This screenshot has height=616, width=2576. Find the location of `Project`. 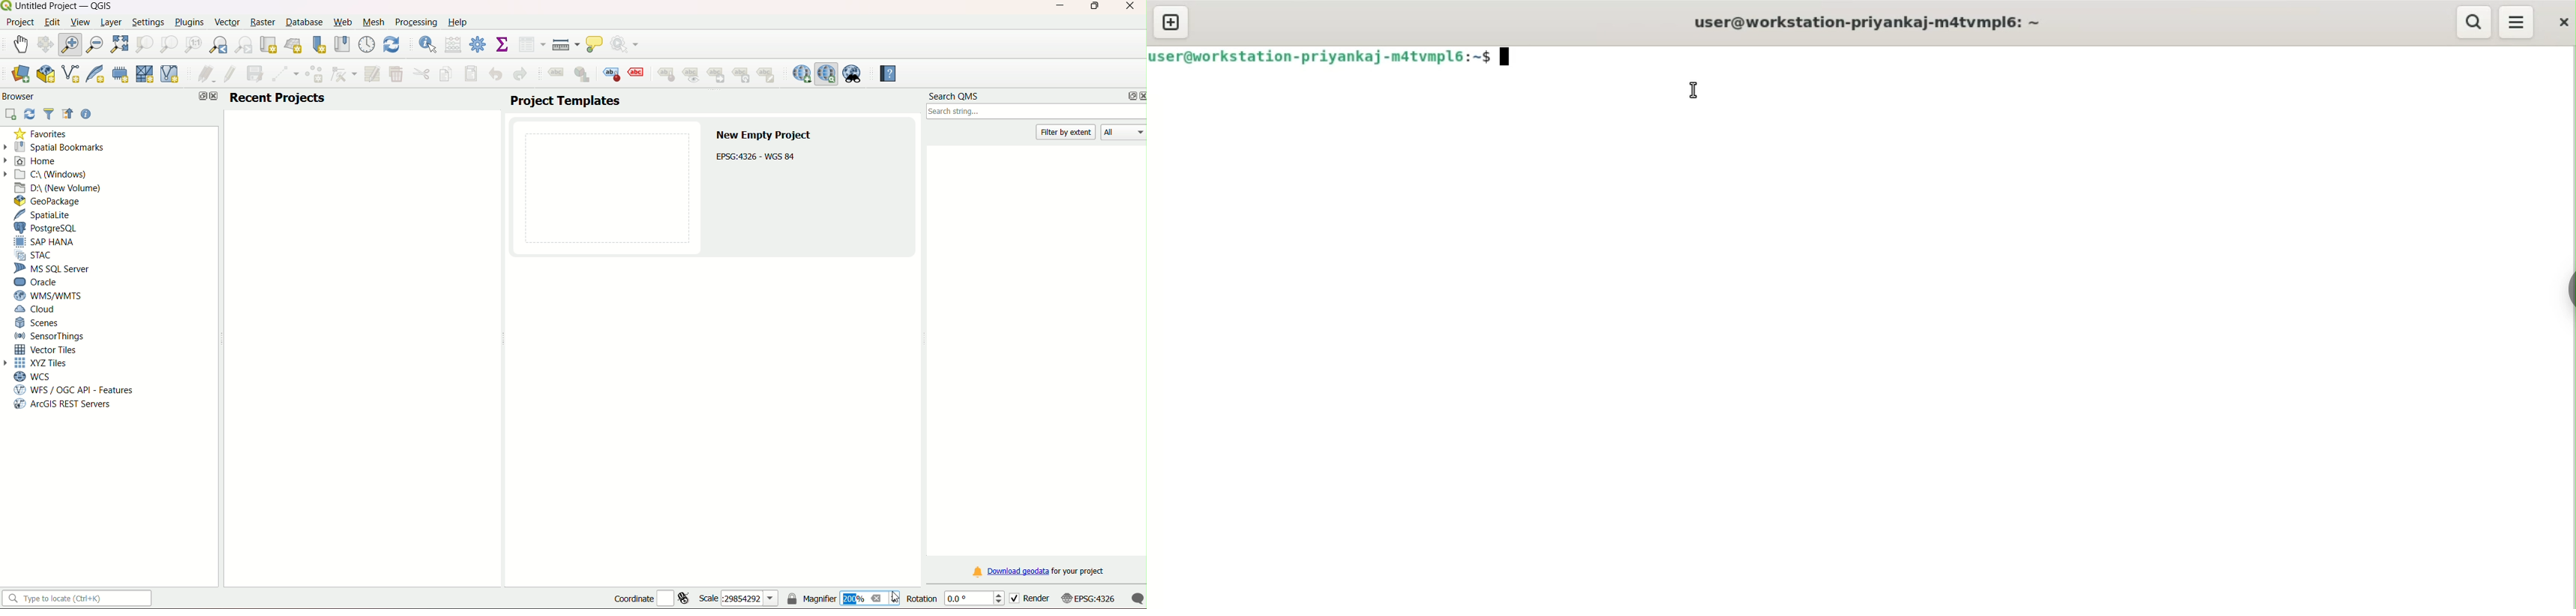

Project is located at coordinates (20, 23).